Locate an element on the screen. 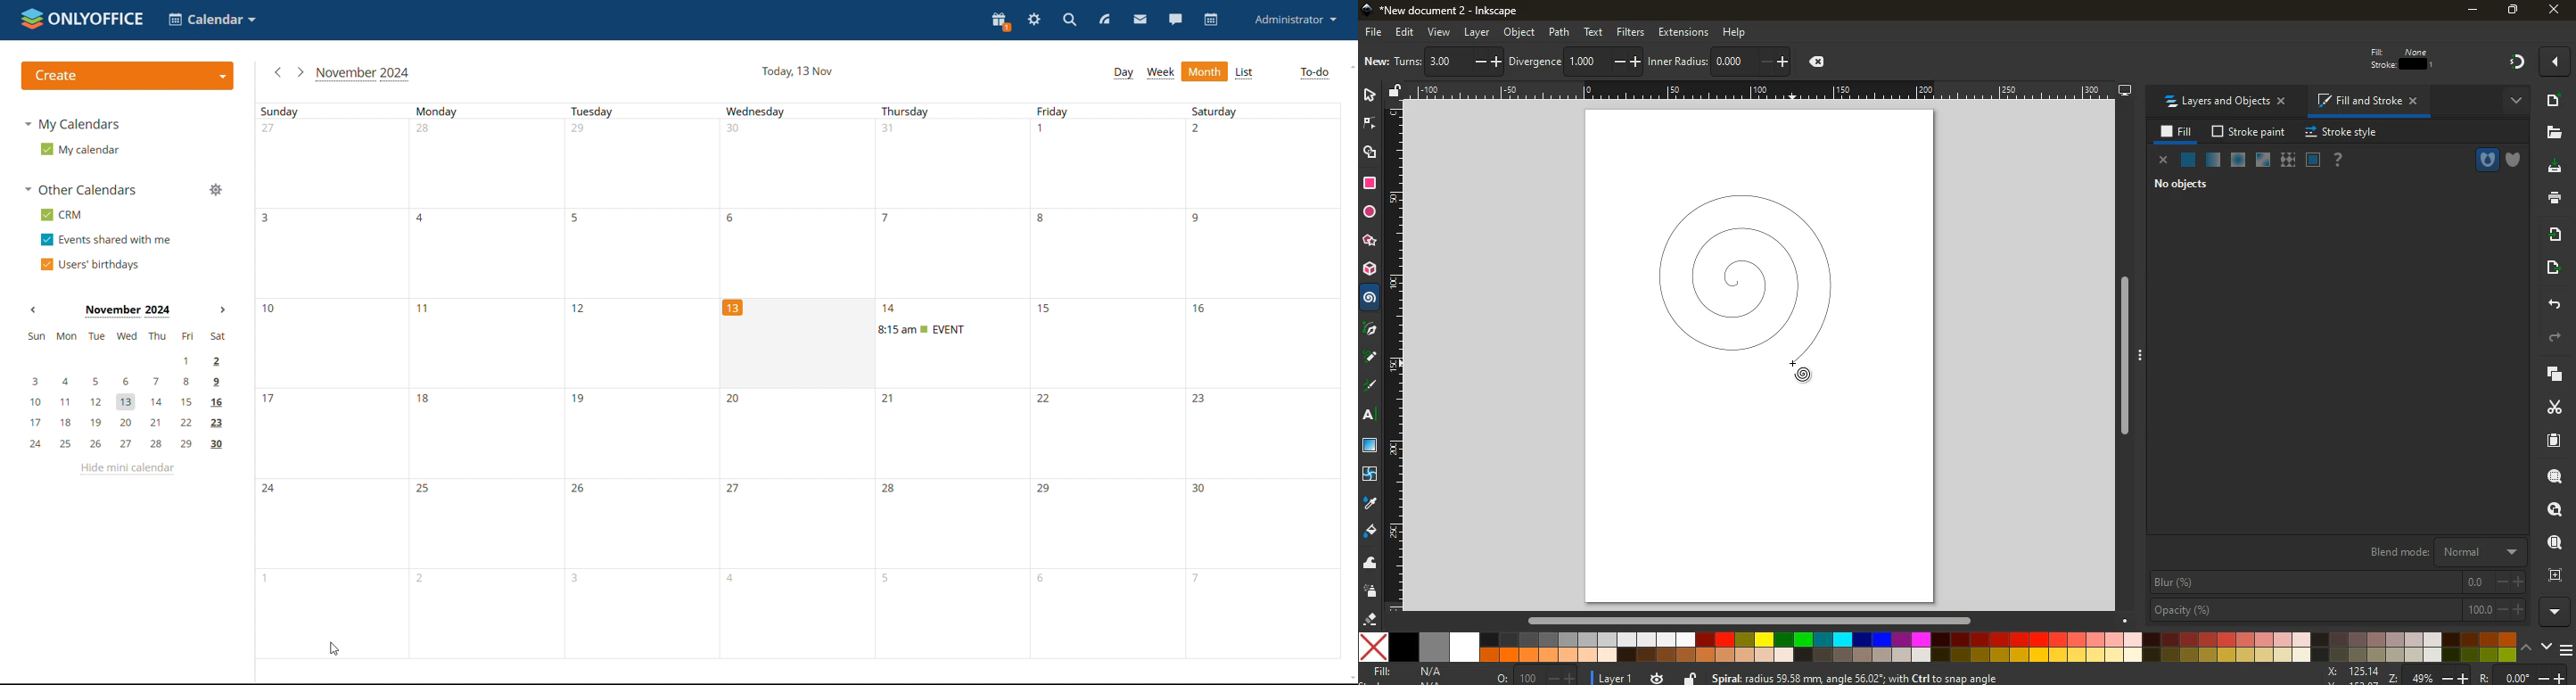 The width and height of the screenshot is (2576, 700). zoom is located at coordinates (2451, 674).